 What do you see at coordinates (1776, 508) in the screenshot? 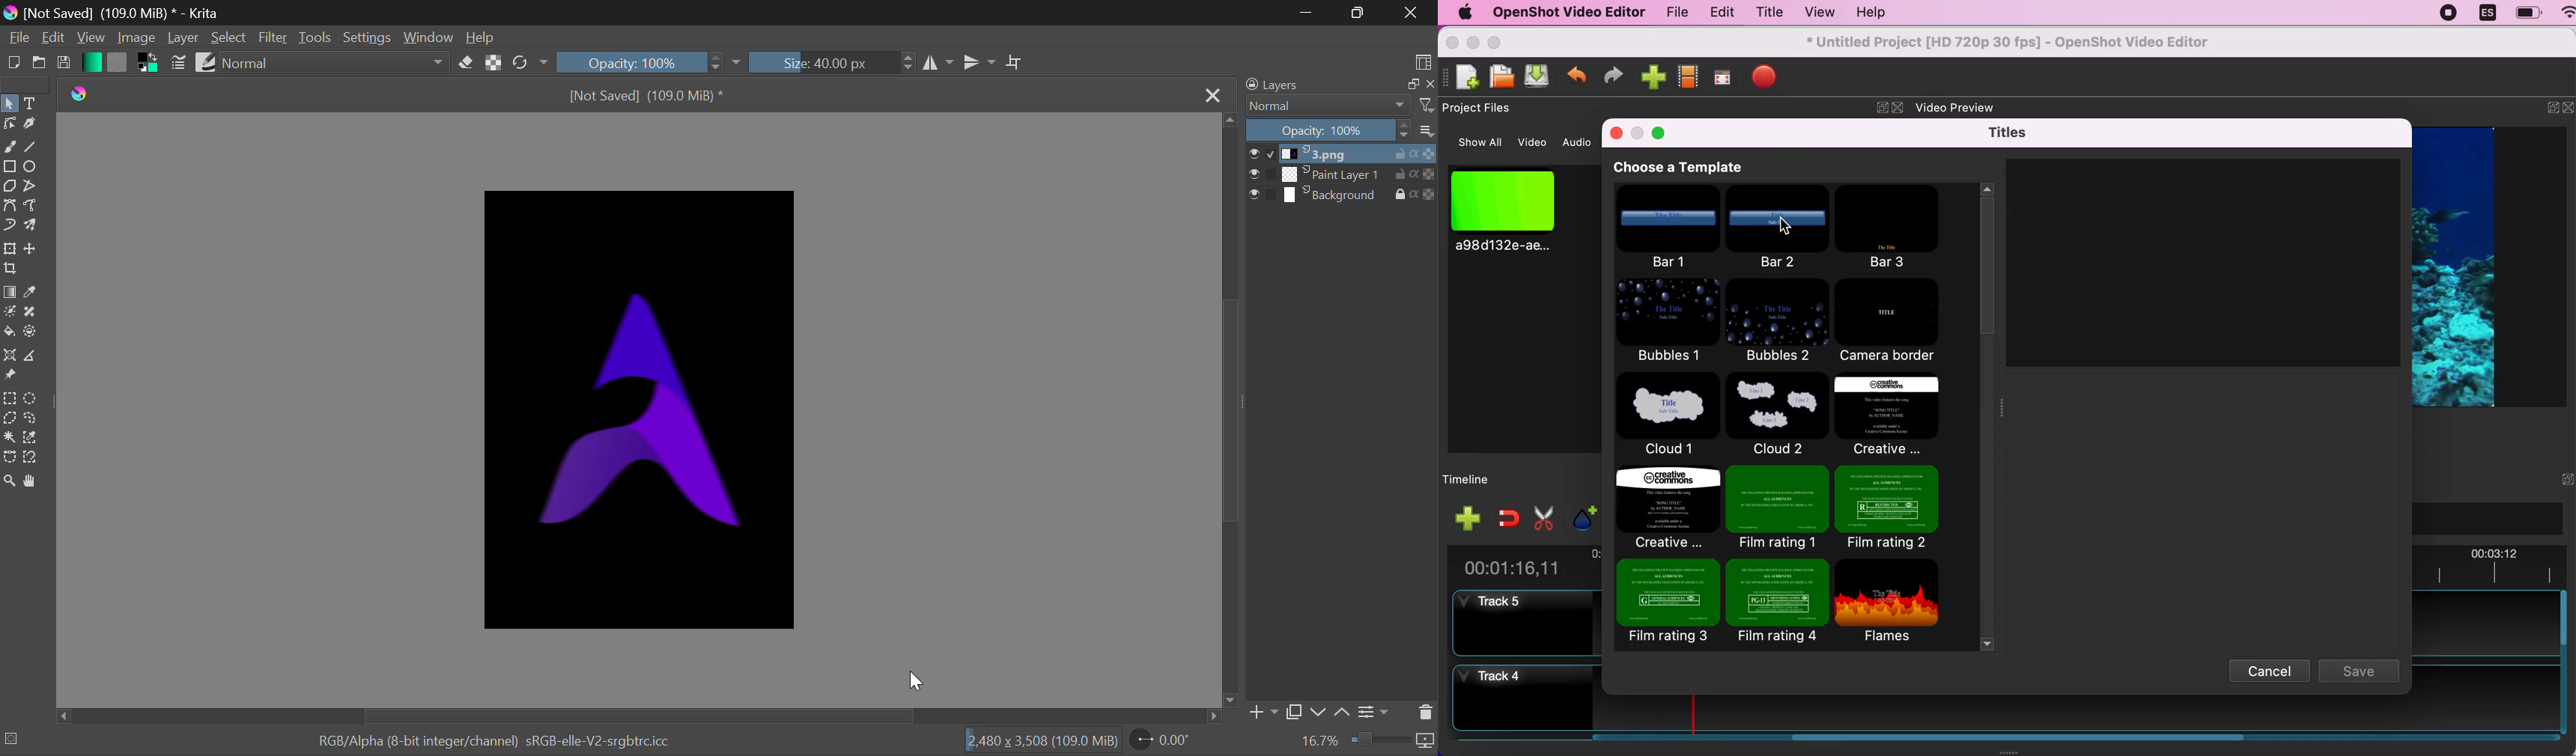
I see `film ratin 1` at bounding box center [1776, 508].